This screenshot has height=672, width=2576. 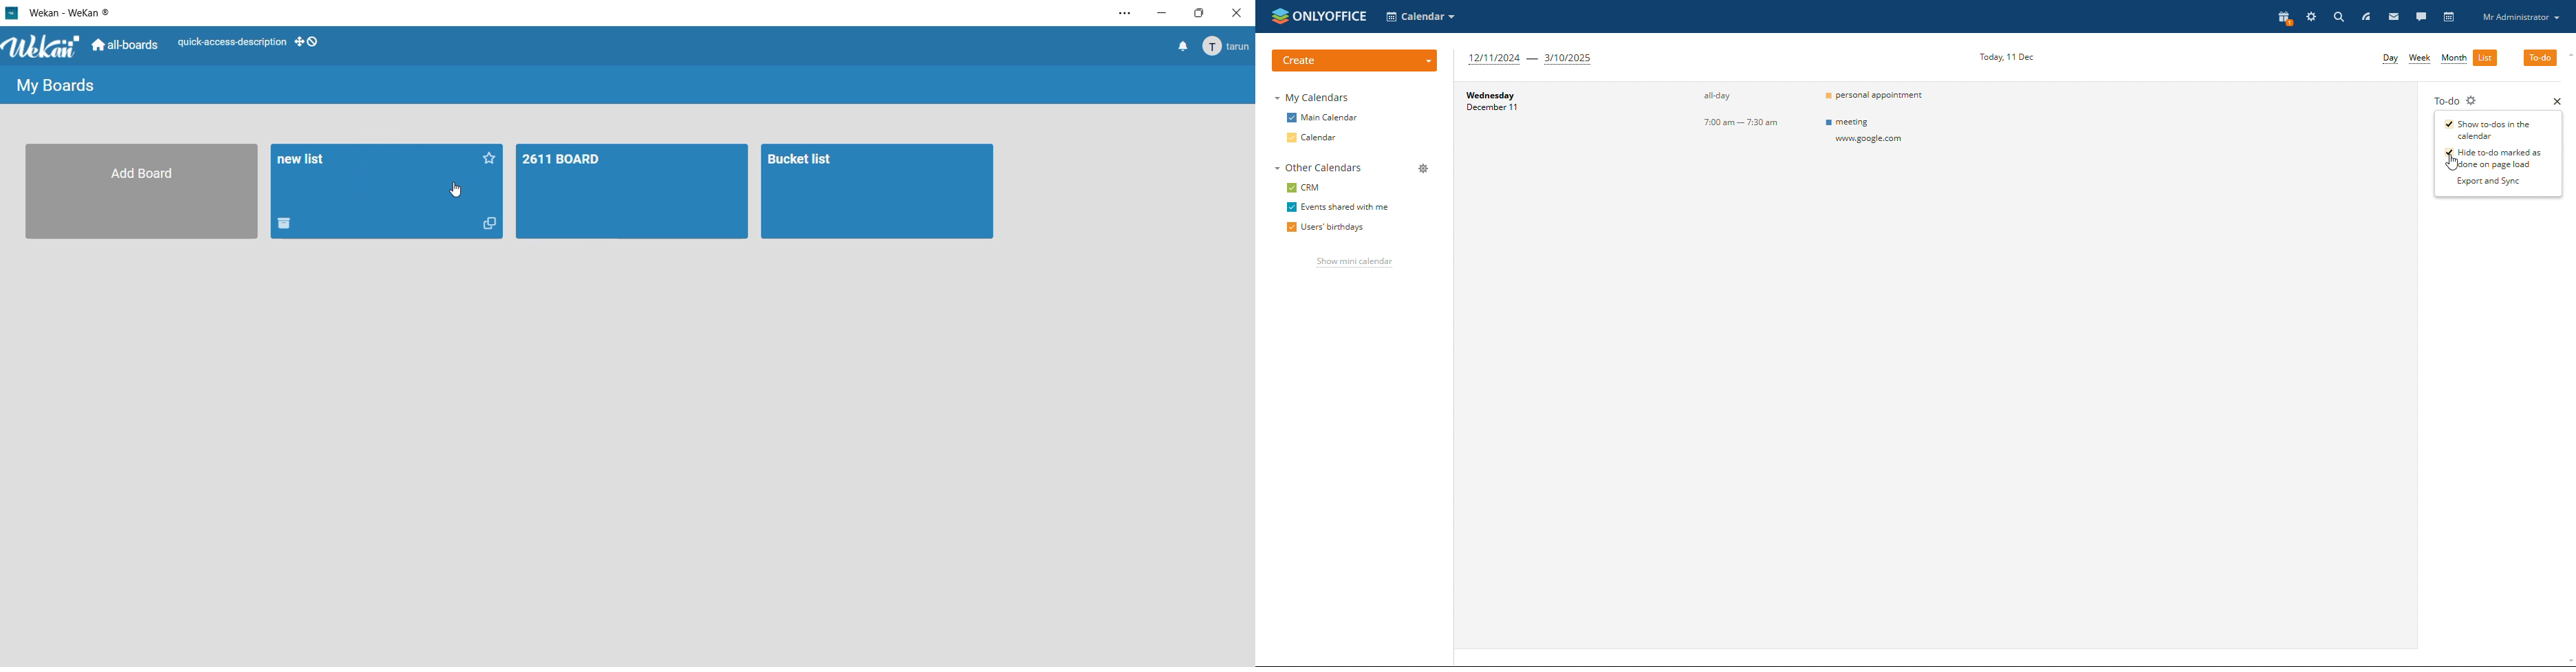 I want to click on add board, so click(x=138, y=194).